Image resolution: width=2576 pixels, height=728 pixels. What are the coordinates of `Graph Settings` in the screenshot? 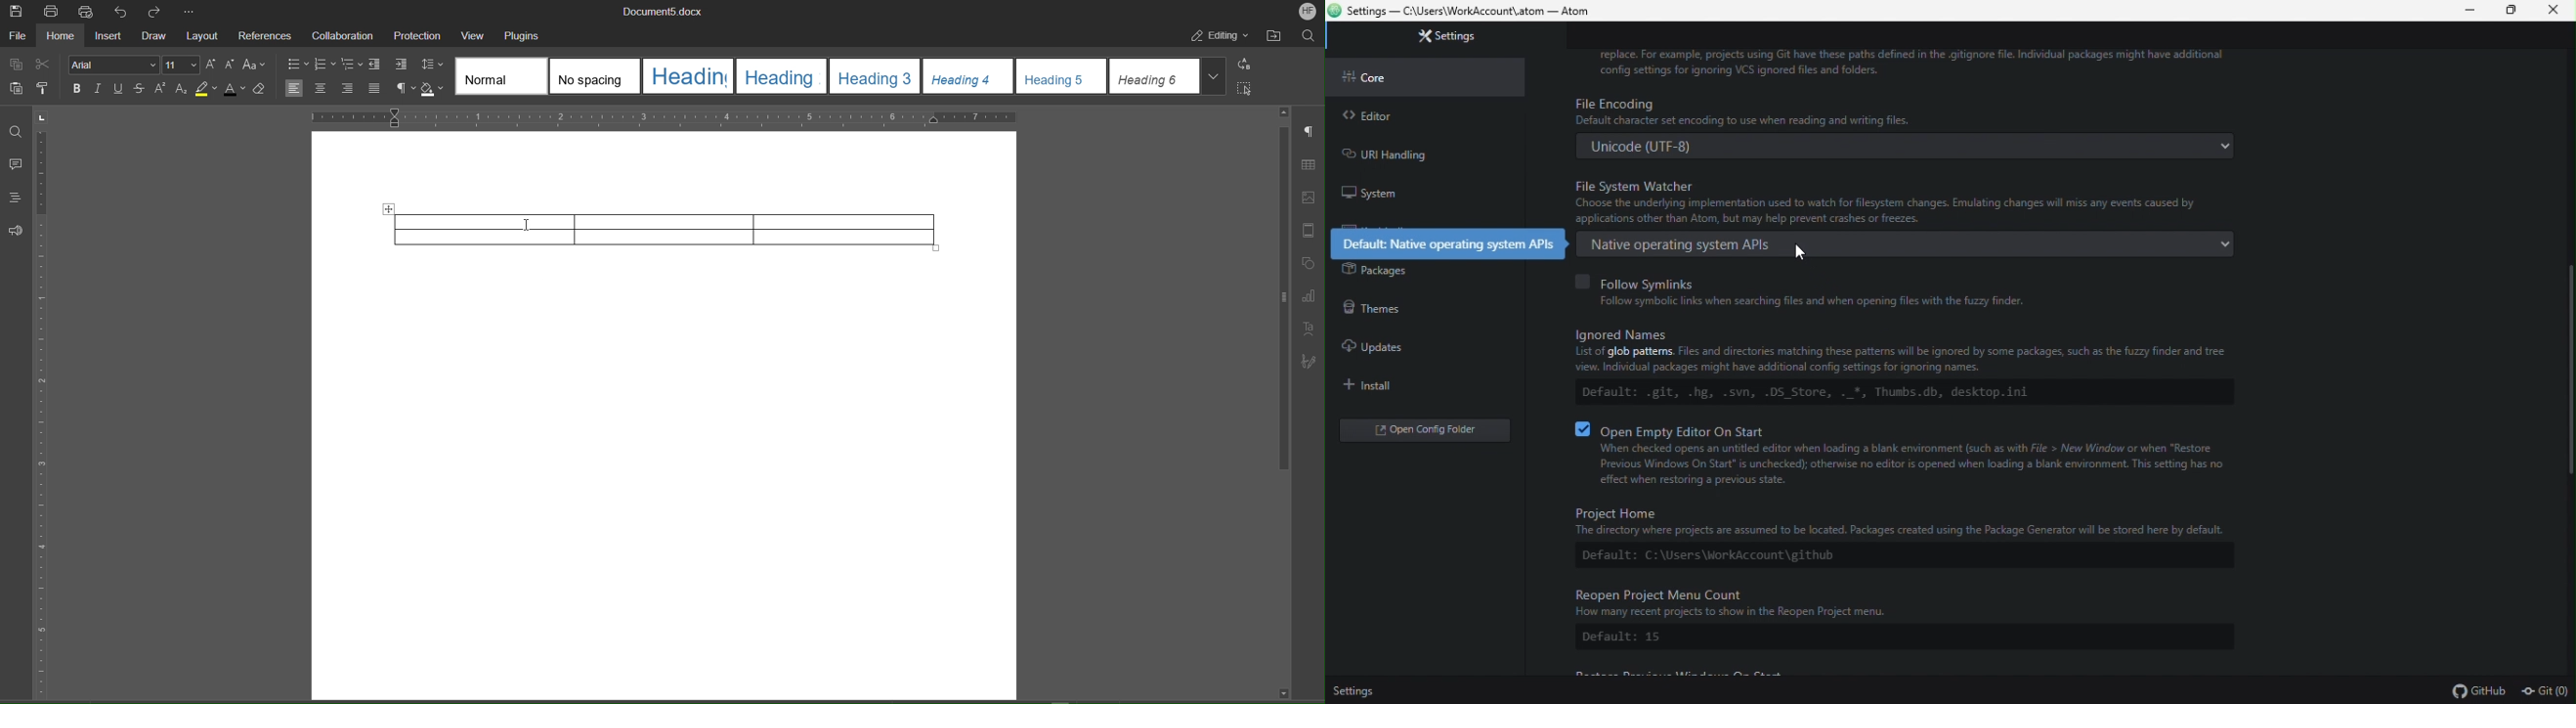 It's located at (1312, 294).